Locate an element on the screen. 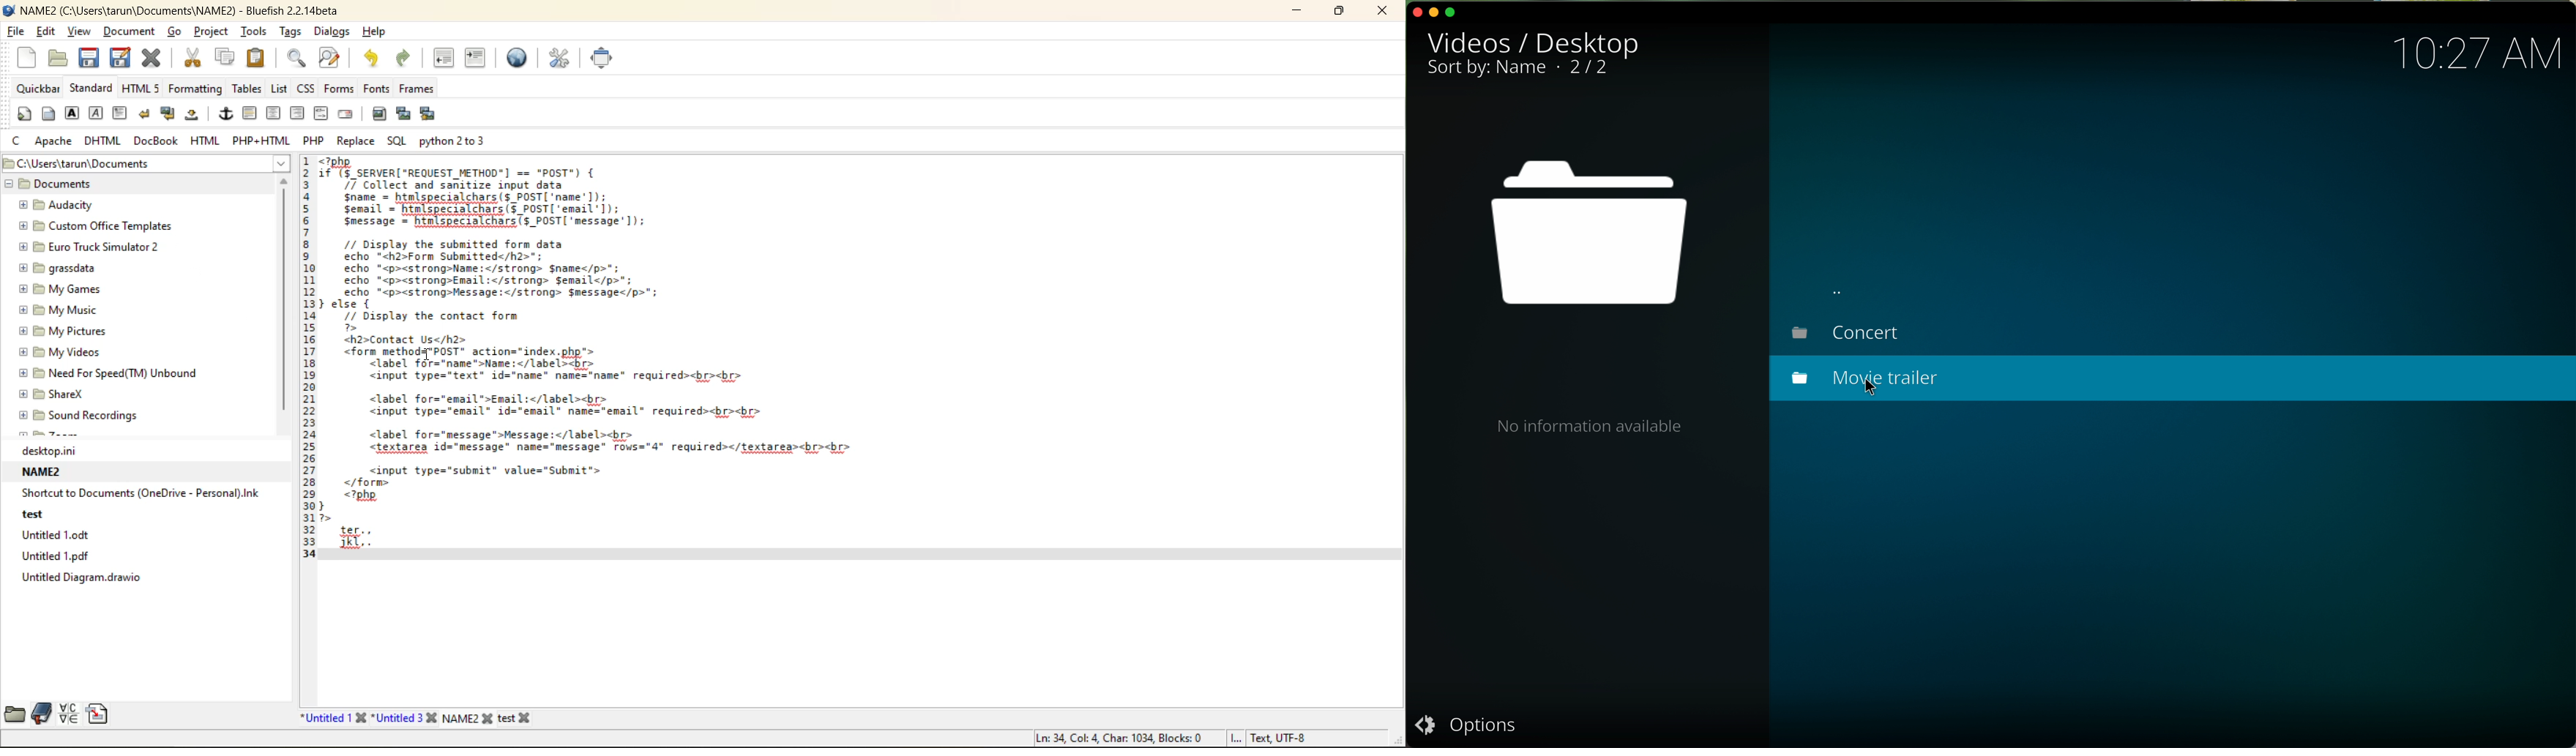  close is located at coordinates (1382, 12).